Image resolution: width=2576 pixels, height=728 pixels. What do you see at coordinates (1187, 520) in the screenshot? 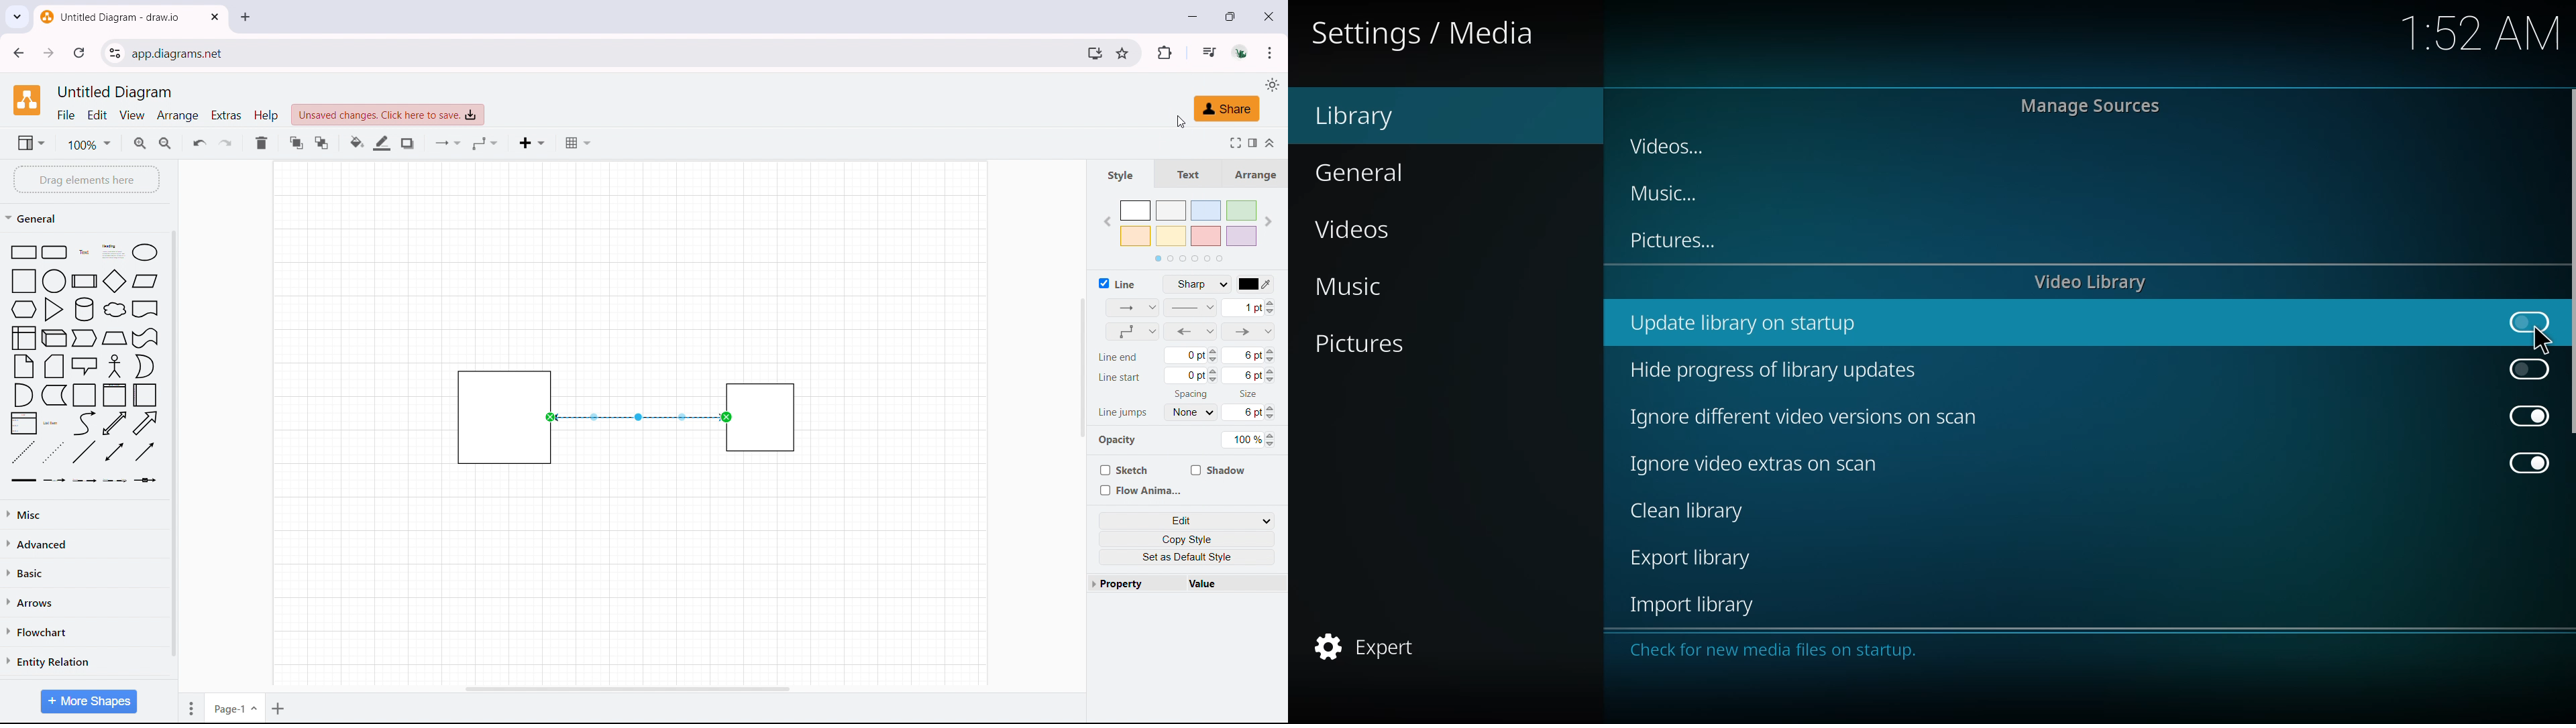
I see `edit` at bounding box center [1187, 520].